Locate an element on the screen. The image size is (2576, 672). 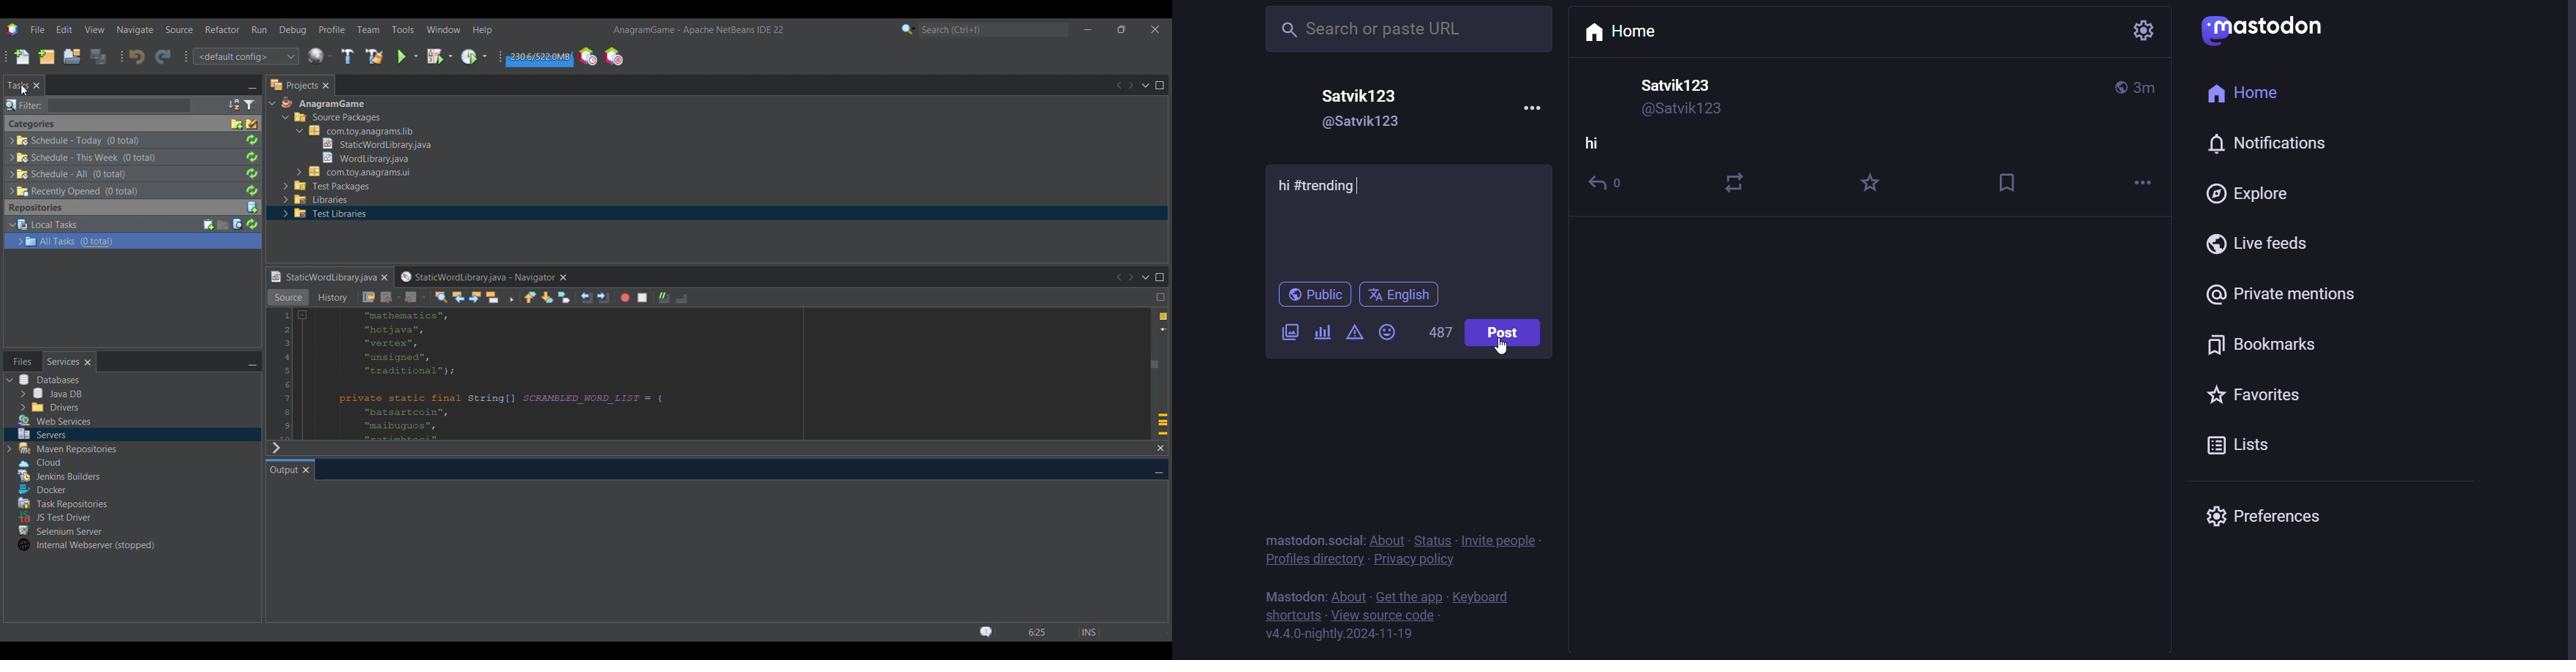
invite people is located at coordinates (1504, 540).